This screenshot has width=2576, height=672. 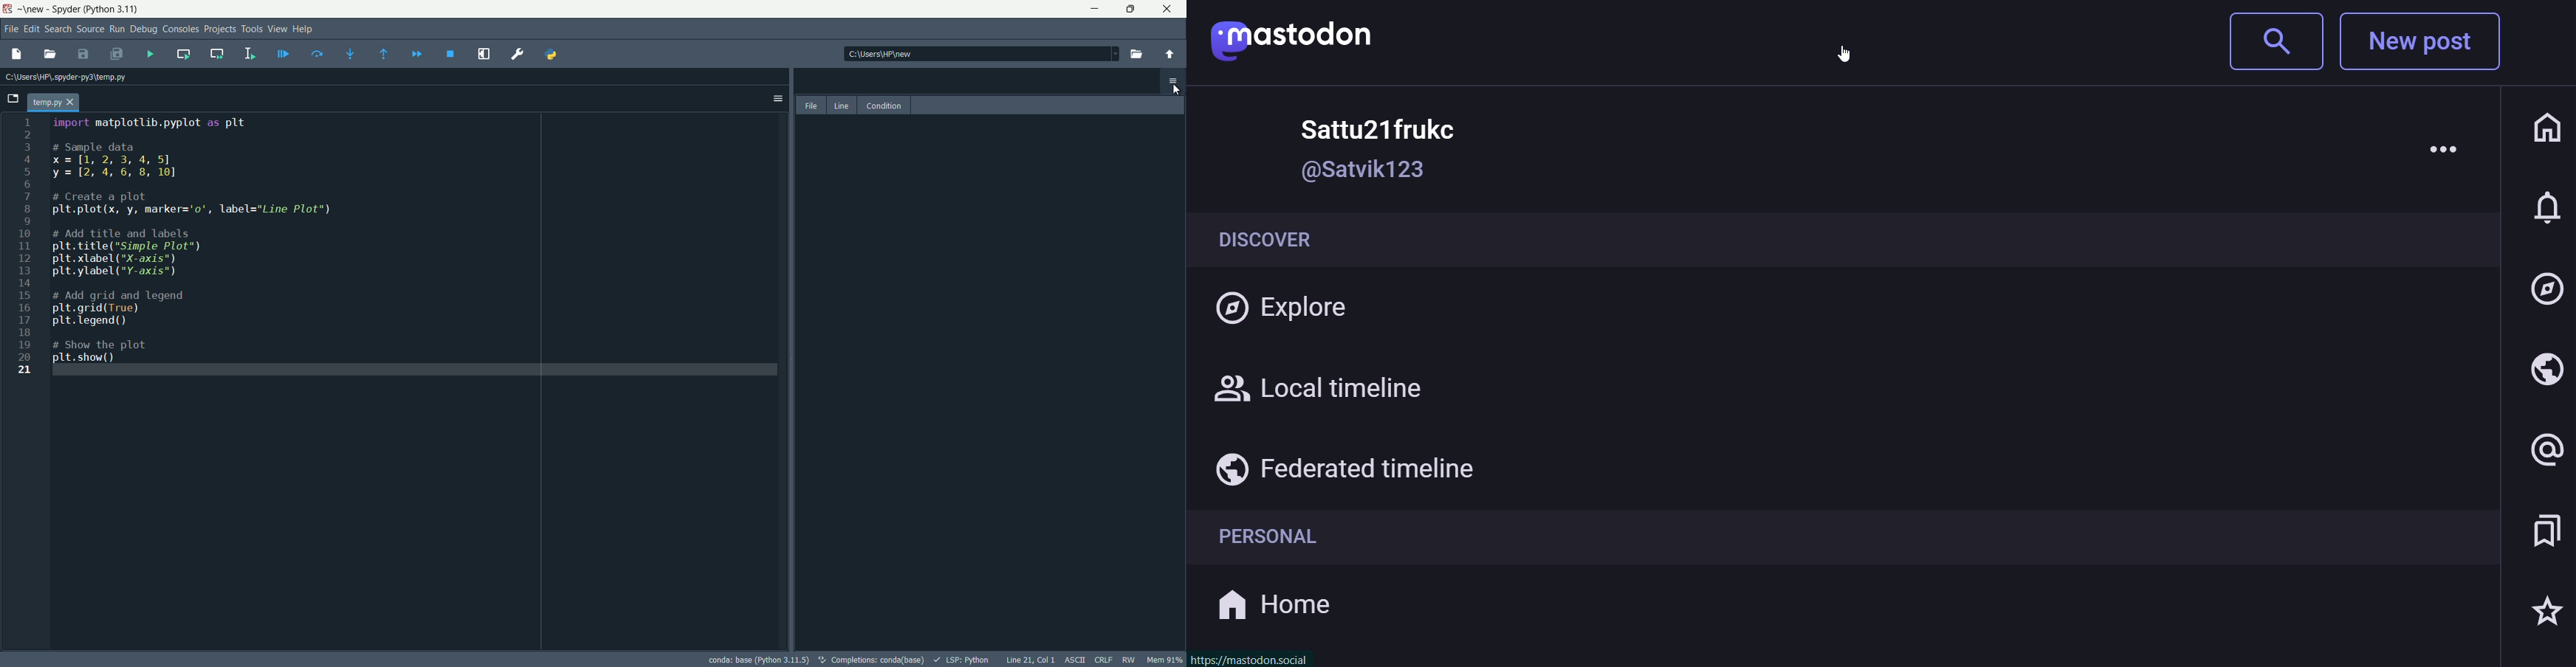 I want to click on cursor, so click(x=1844, y=52).